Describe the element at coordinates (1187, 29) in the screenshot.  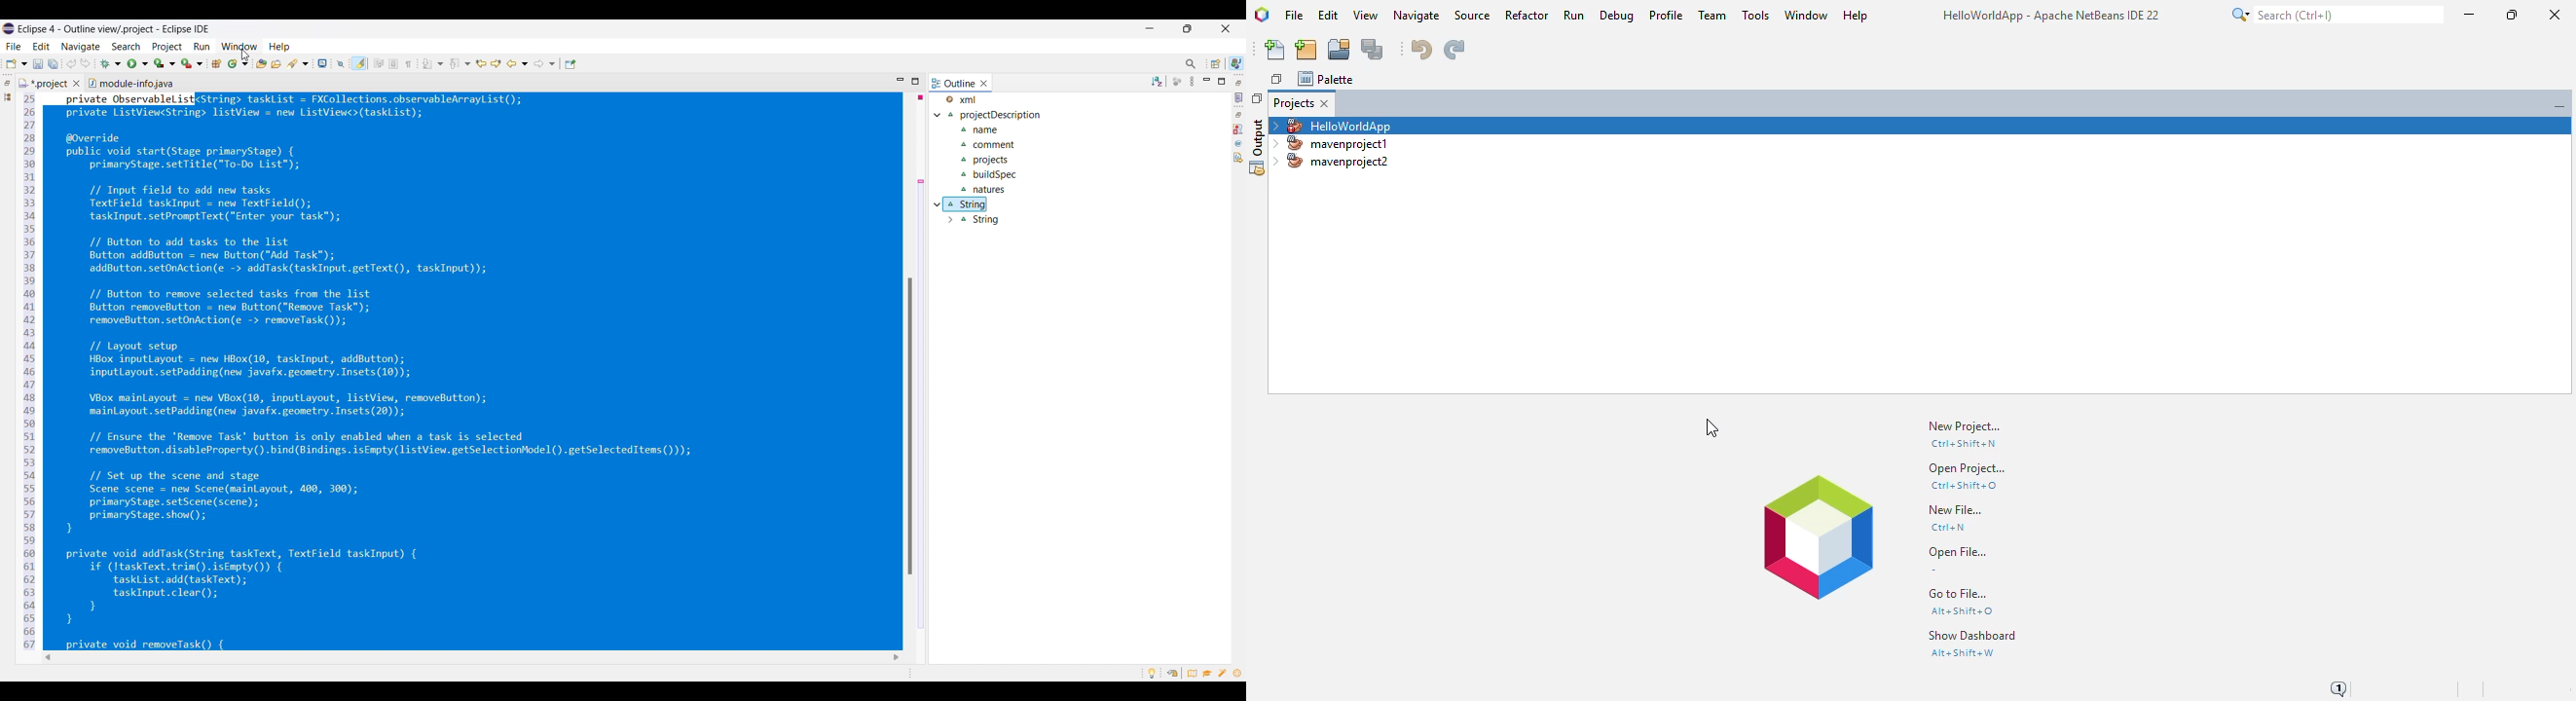
I see `Show in smaller tab` at that location.